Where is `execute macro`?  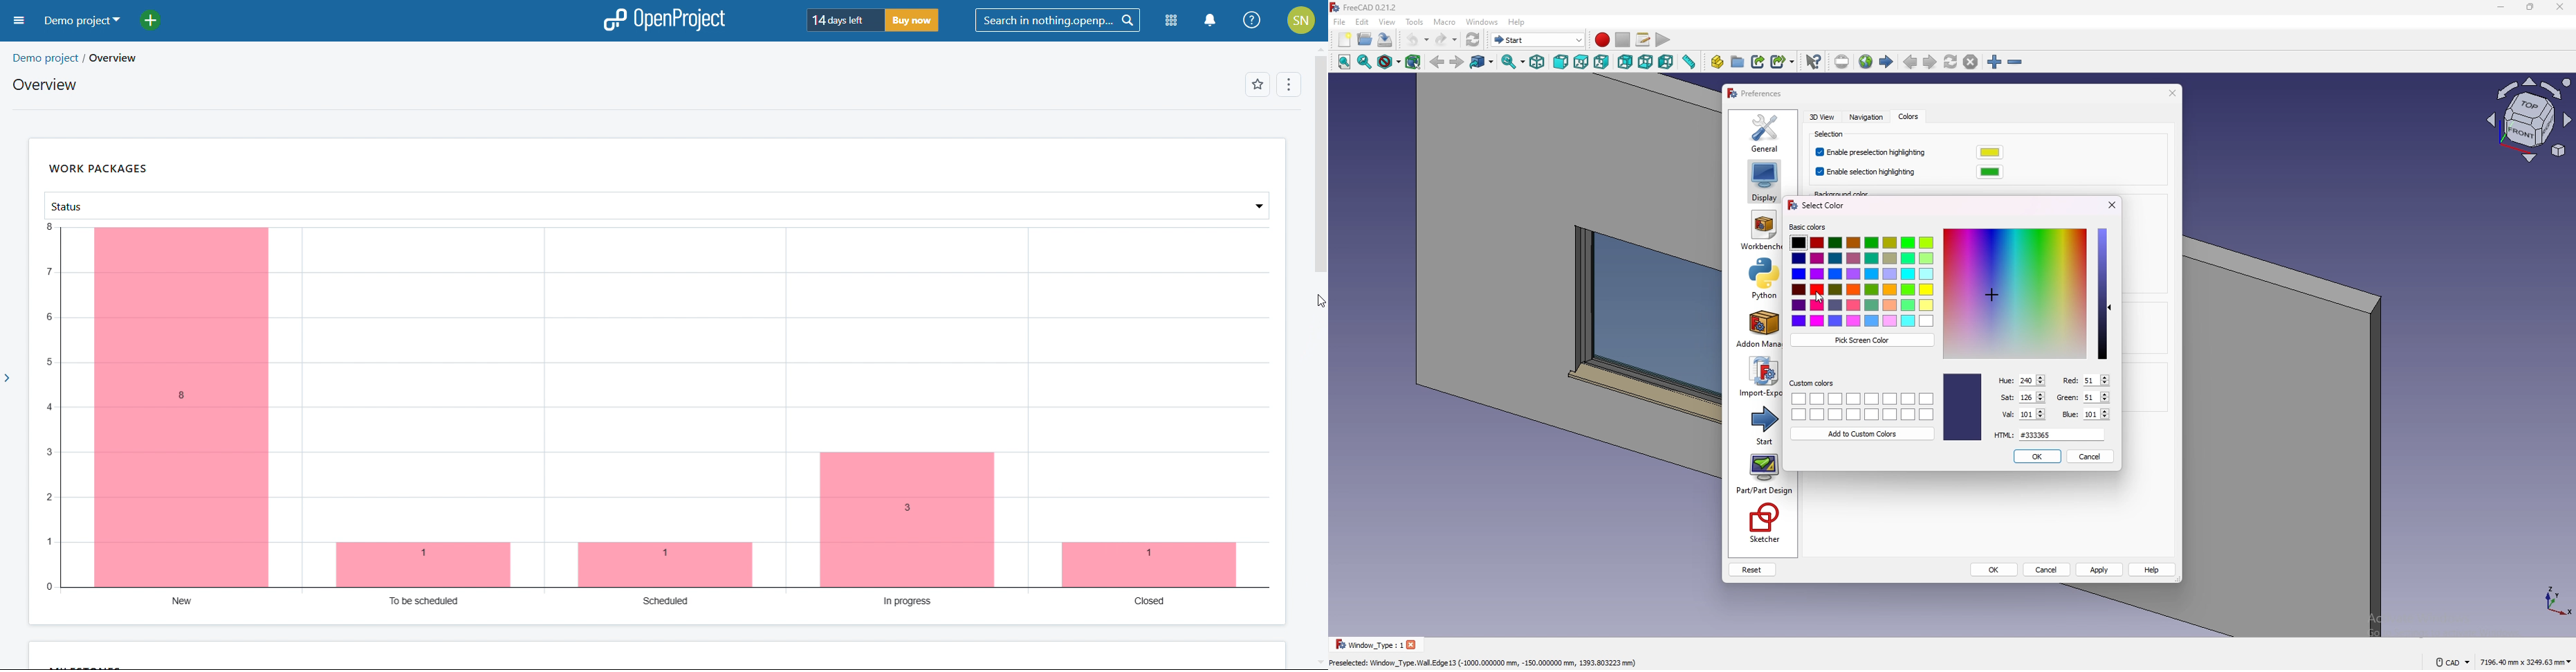 execute macro is located at coordinates (1662, 41).